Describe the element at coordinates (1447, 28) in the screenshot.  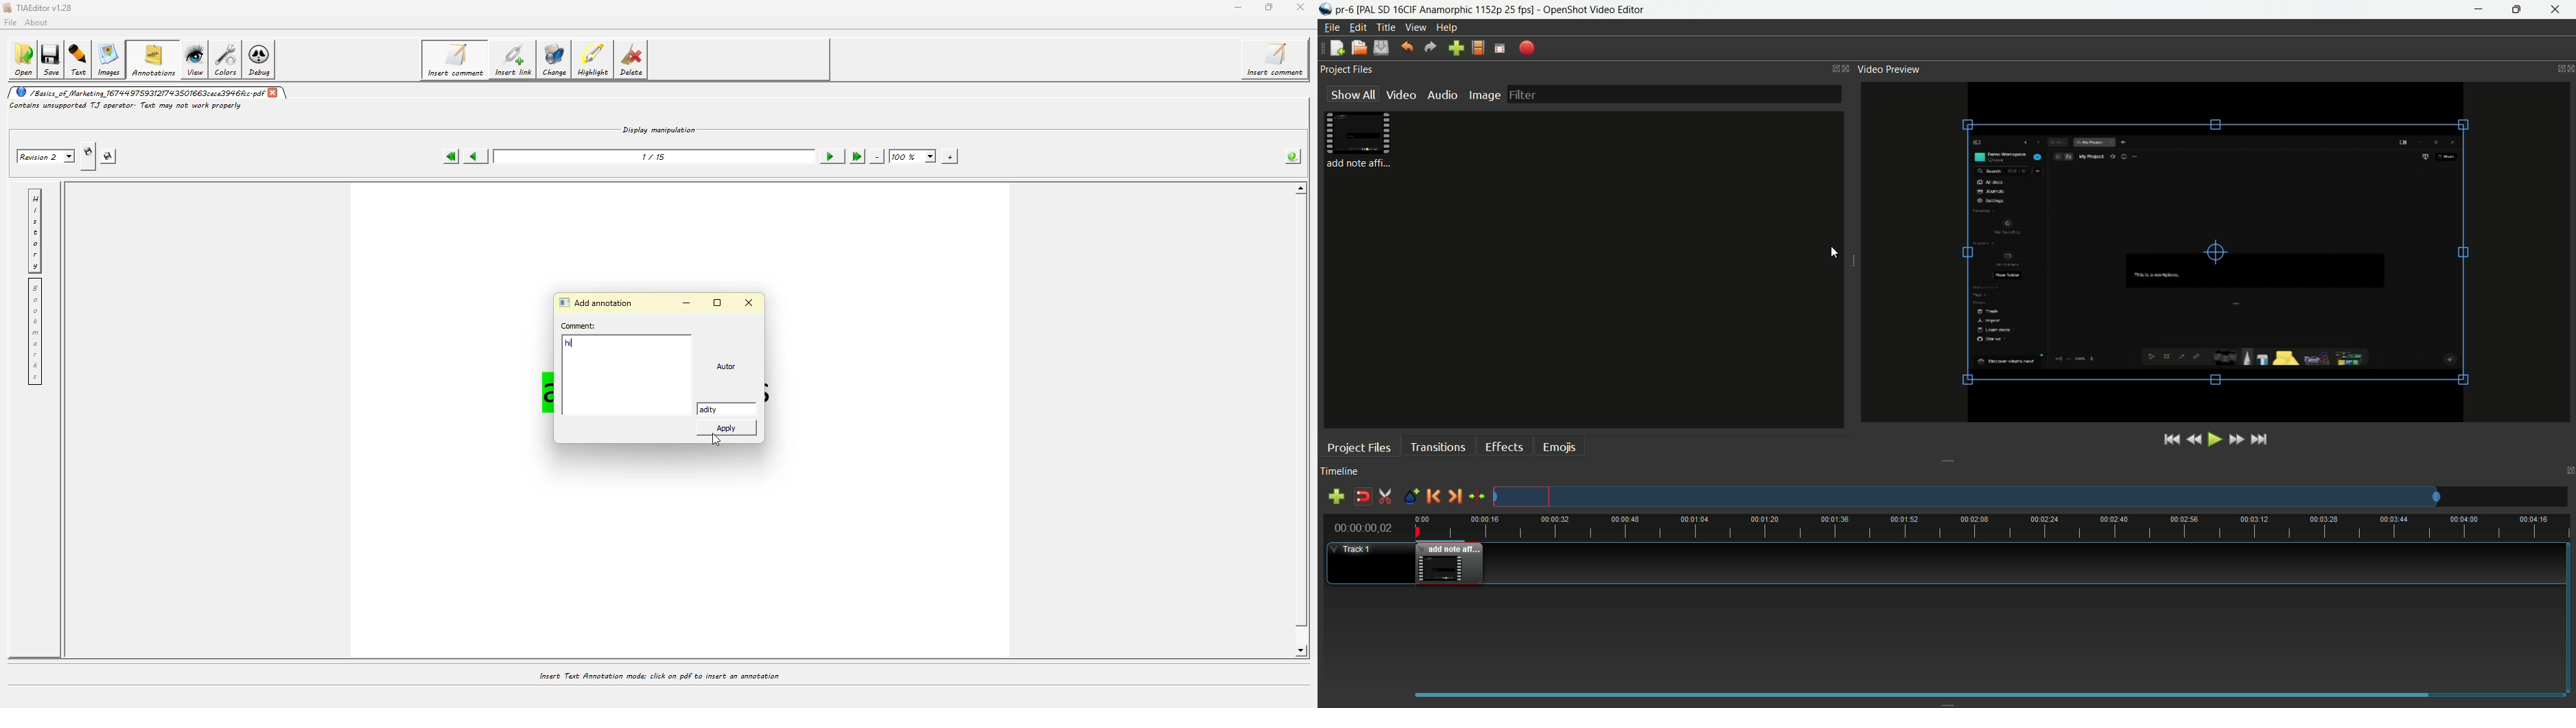
I see `help menu` at that location.